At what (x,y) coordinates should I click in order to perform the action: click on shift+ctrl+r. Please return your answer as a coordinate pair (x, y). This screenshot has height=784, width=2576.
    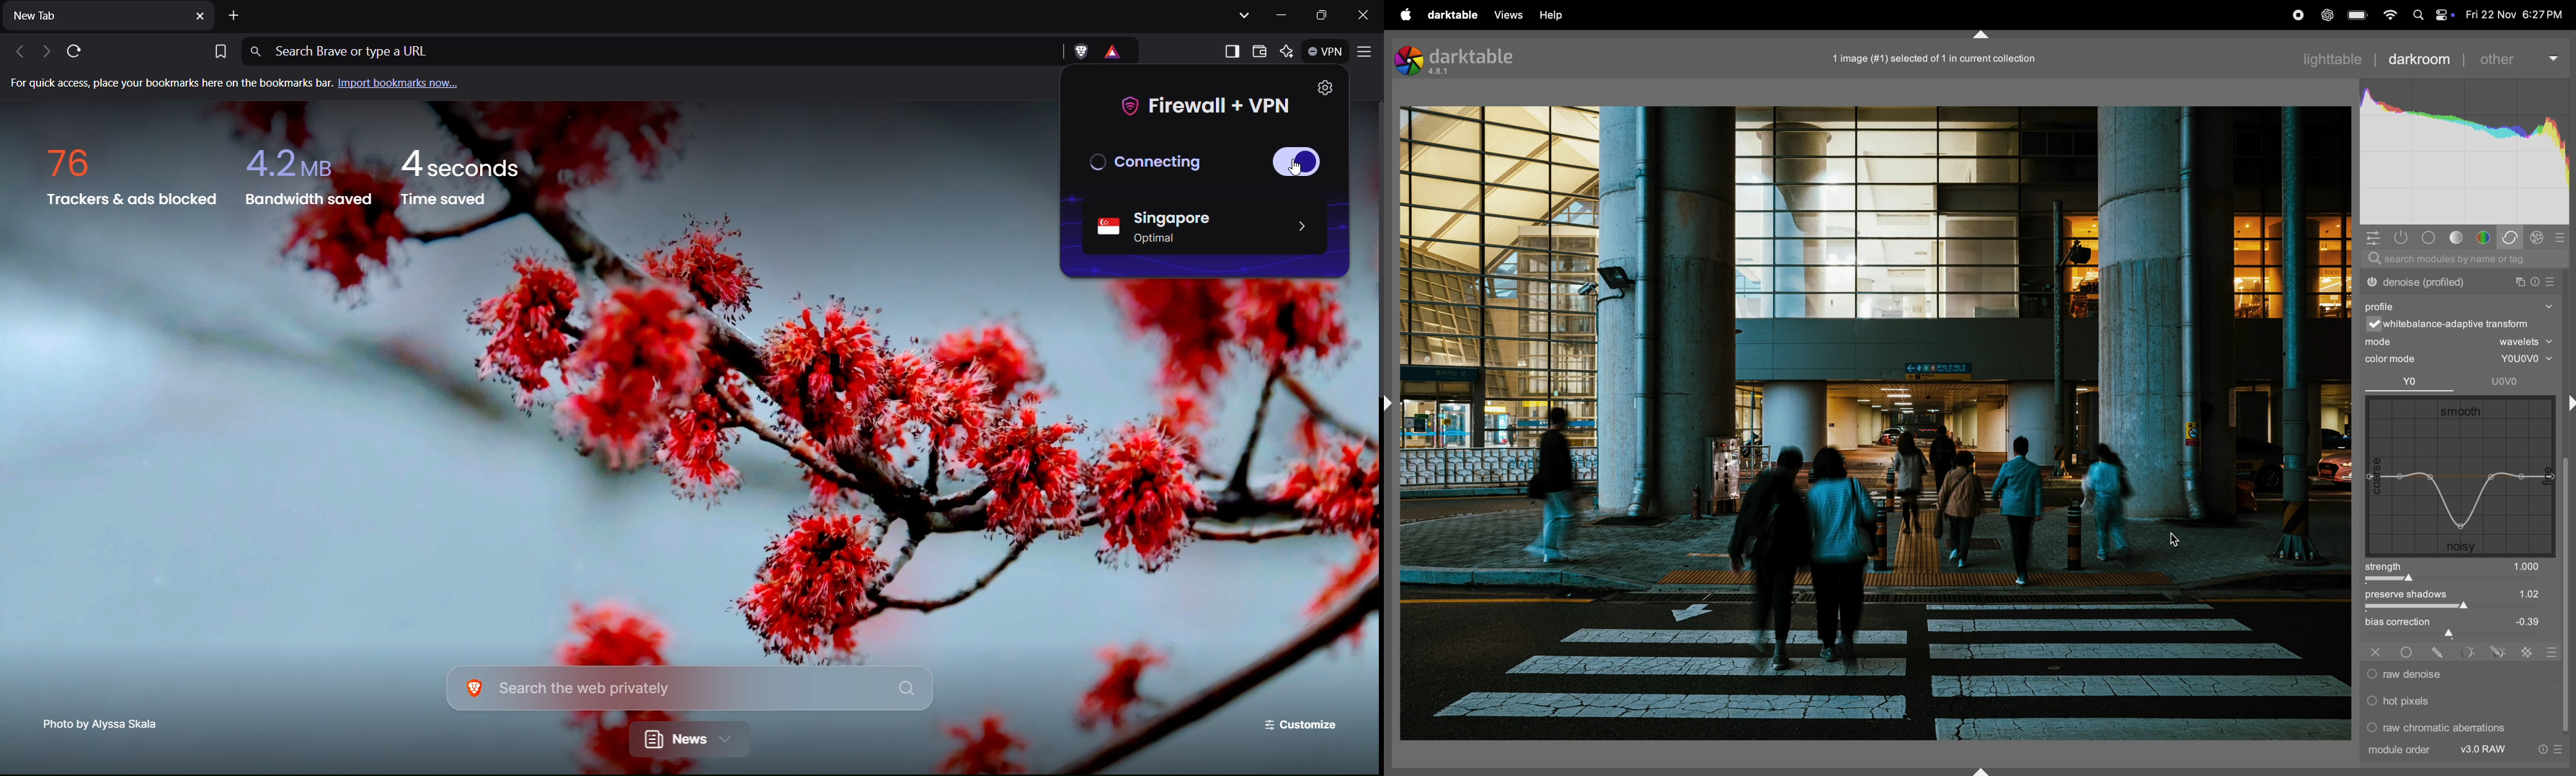
    Looking at the image, I should click on (2569, 402).